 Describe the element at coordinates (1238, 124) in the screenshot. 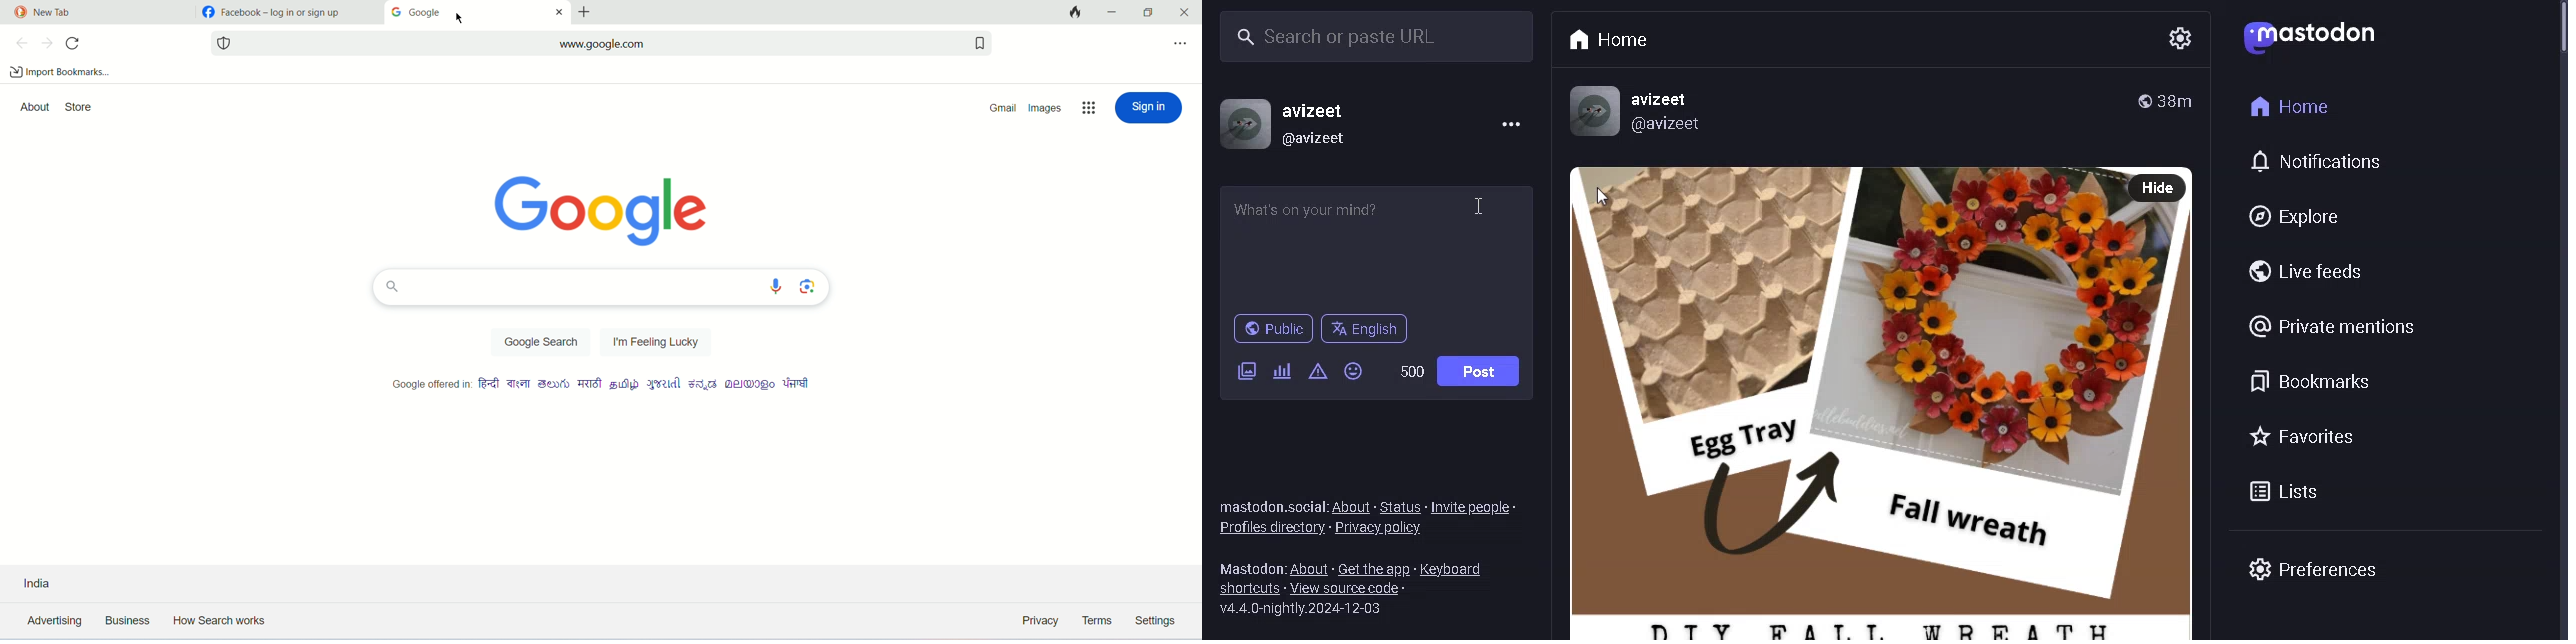

I see `profile picture` at that location.